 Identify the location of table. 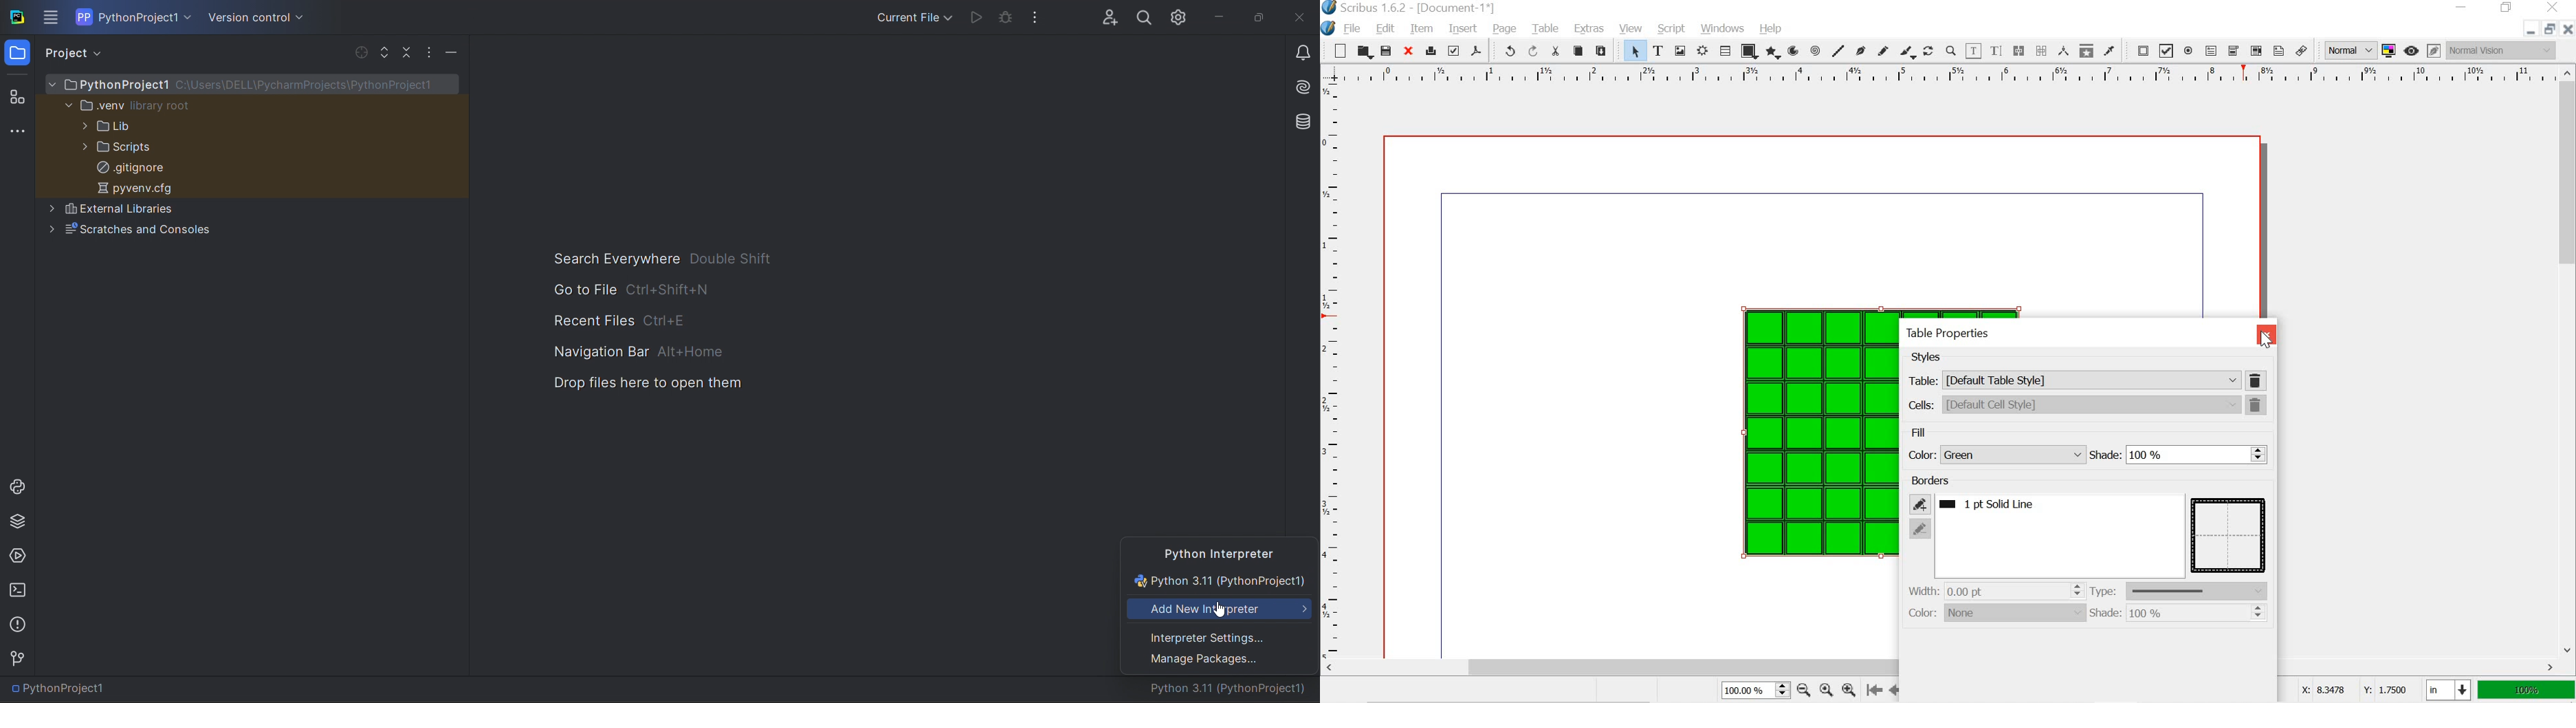
(1727, 50).